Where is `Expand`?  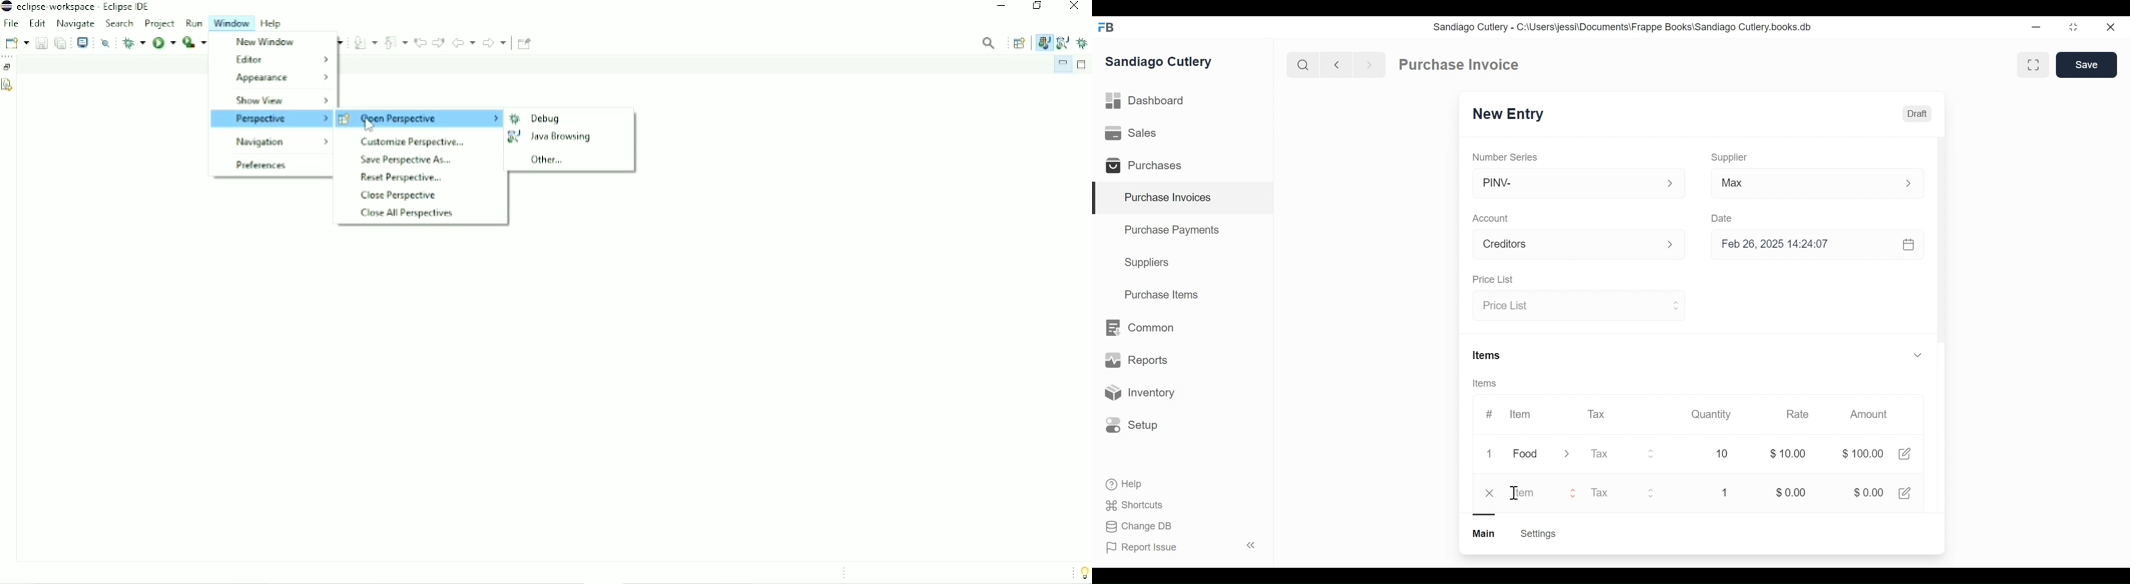
Expand is located at coordinates (1653, 493).